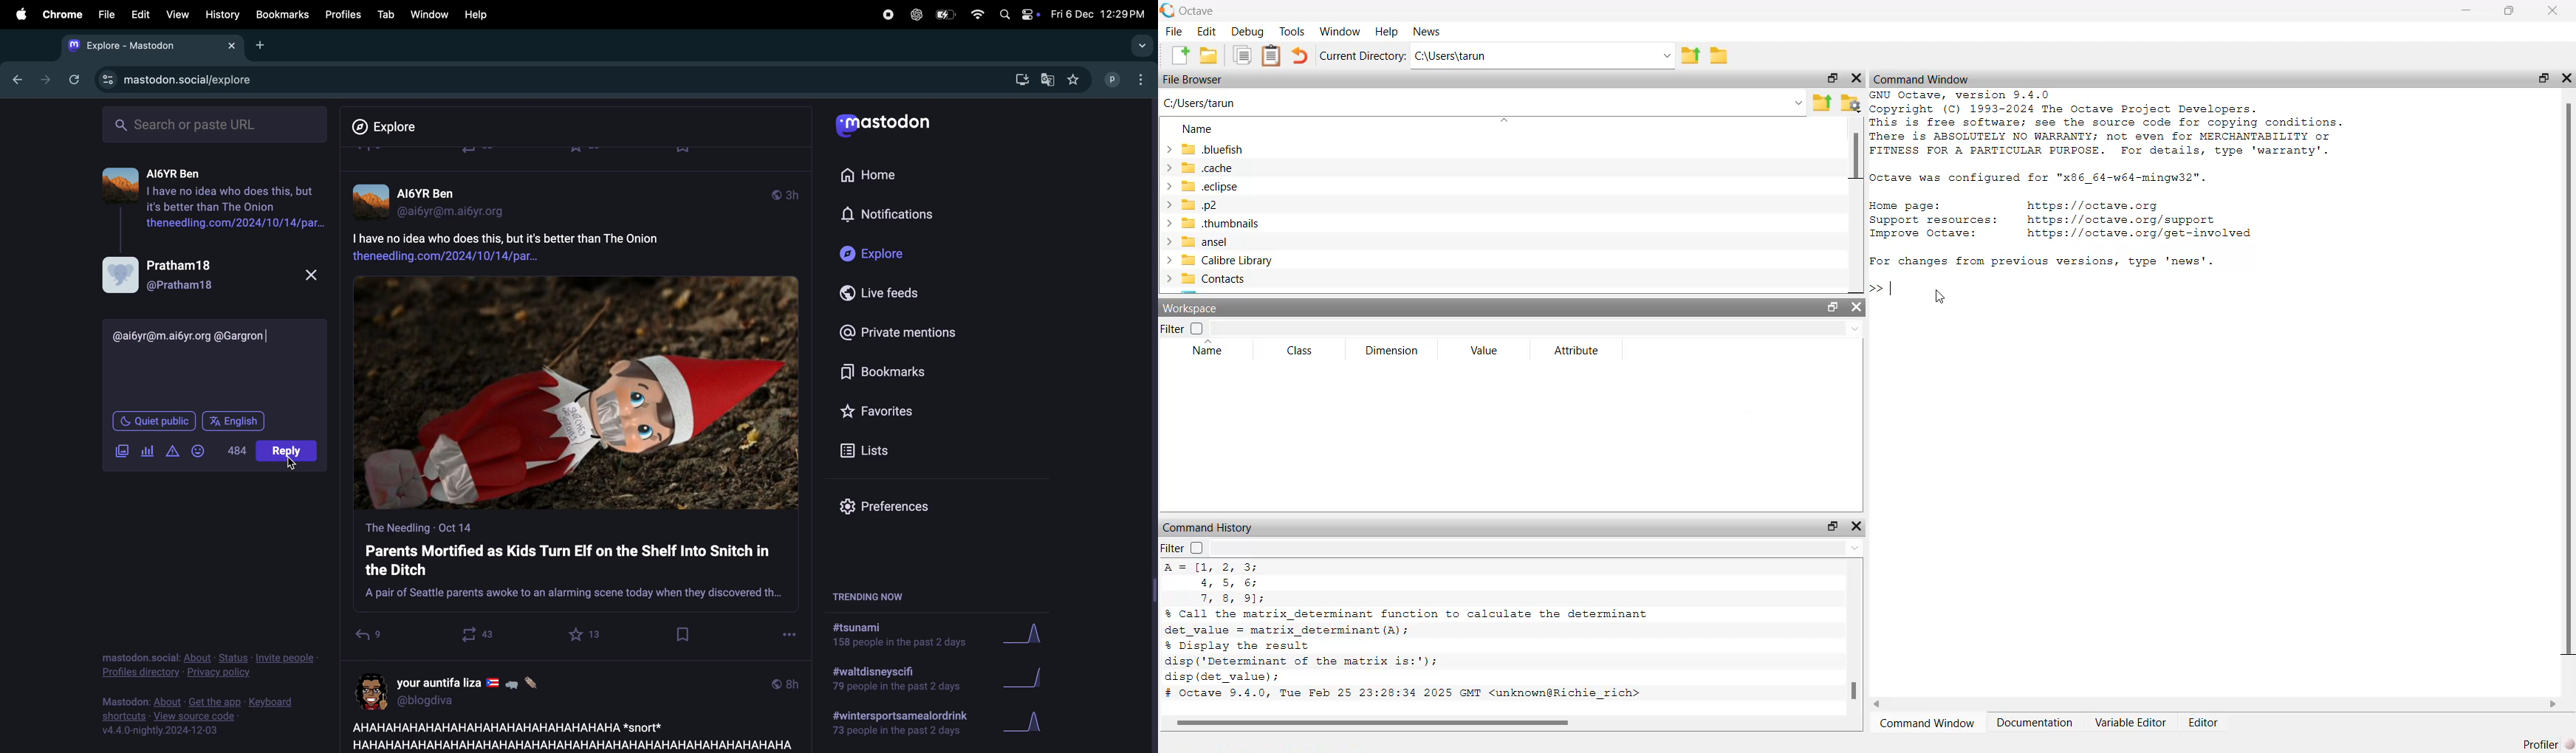  Describe the element at coordinates (2205, 722) in the screenshot. I see `Editor` at that location.